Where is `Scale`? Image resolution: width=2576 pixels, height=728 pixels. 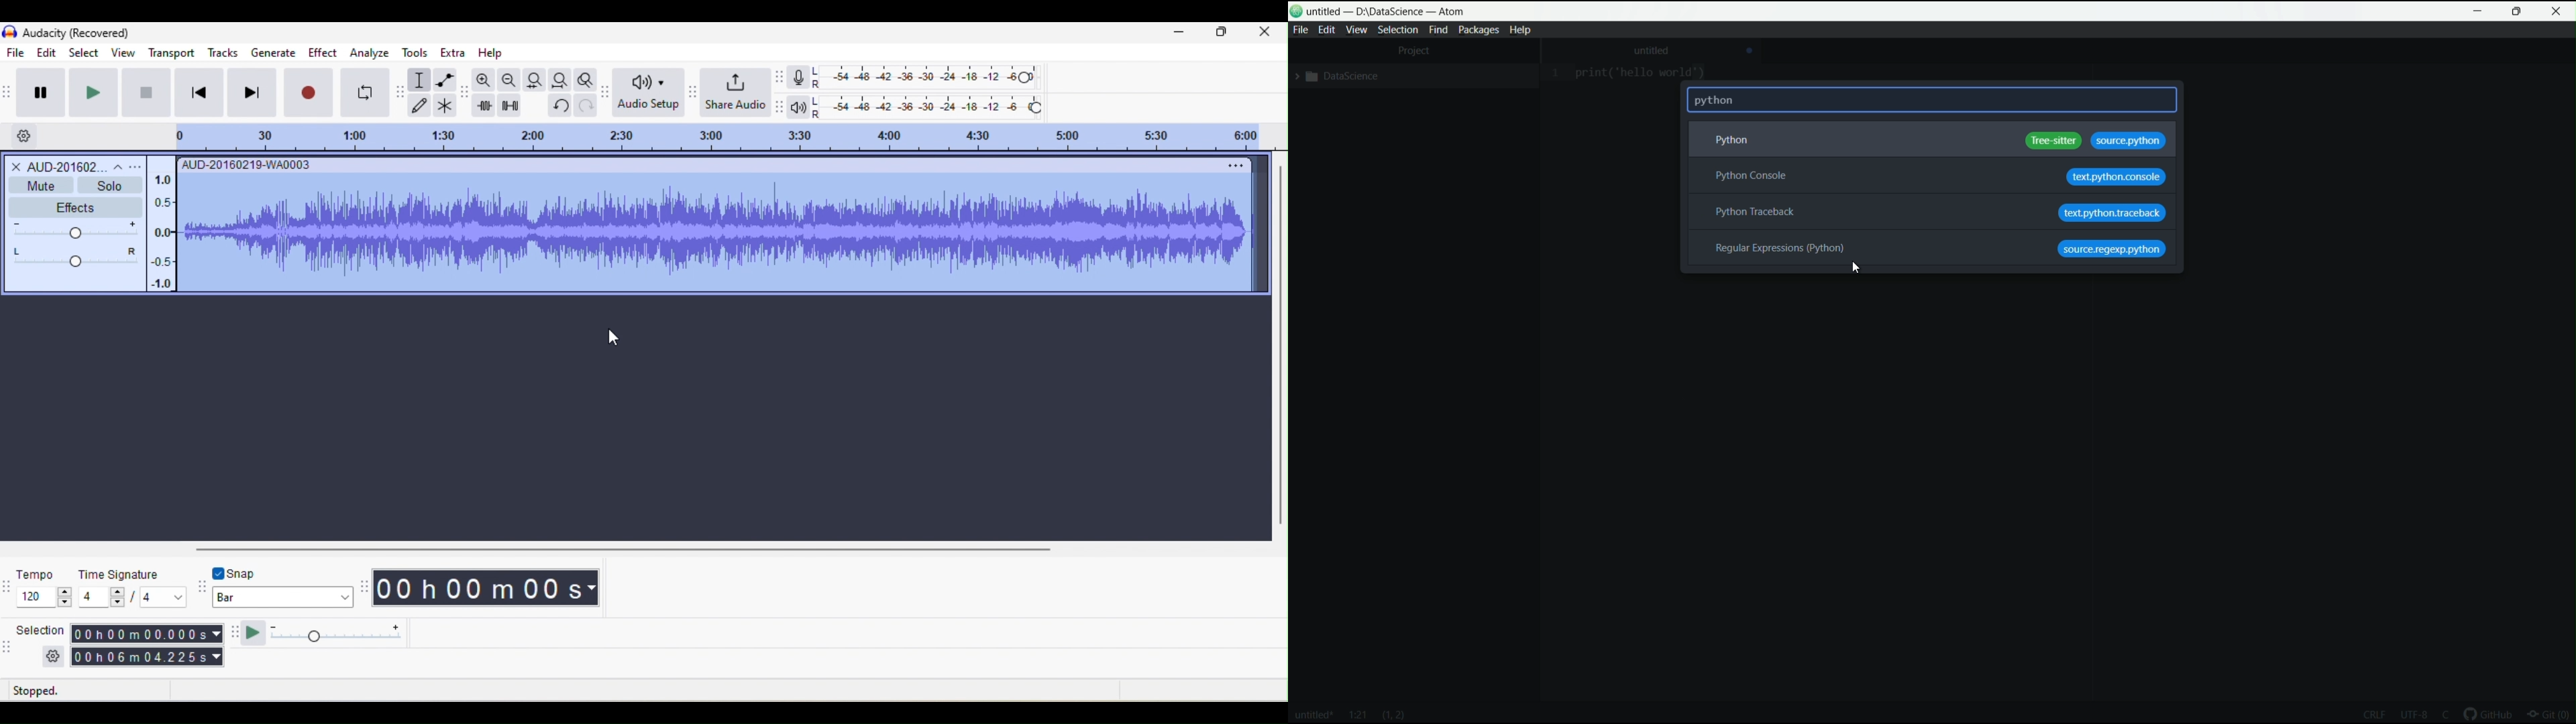
Scale is located at coordinates (160, 231).